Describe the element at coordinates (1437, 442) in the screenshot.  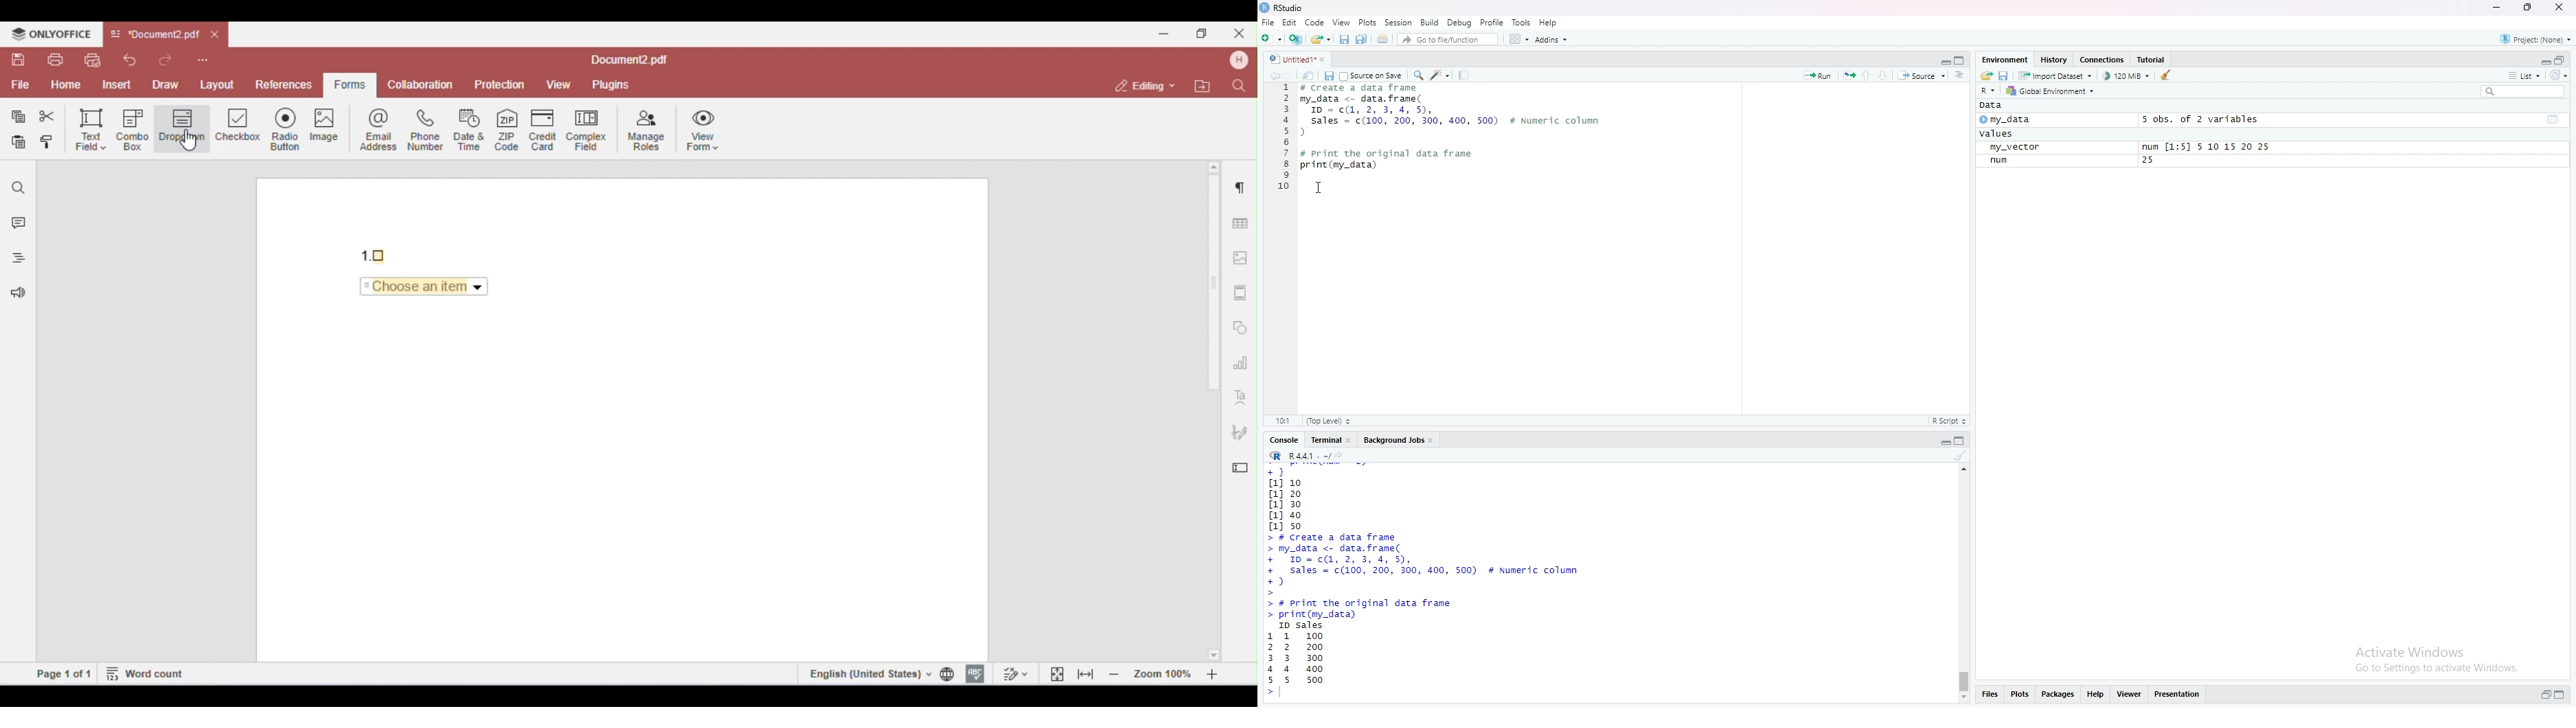
I see `close` at that location.